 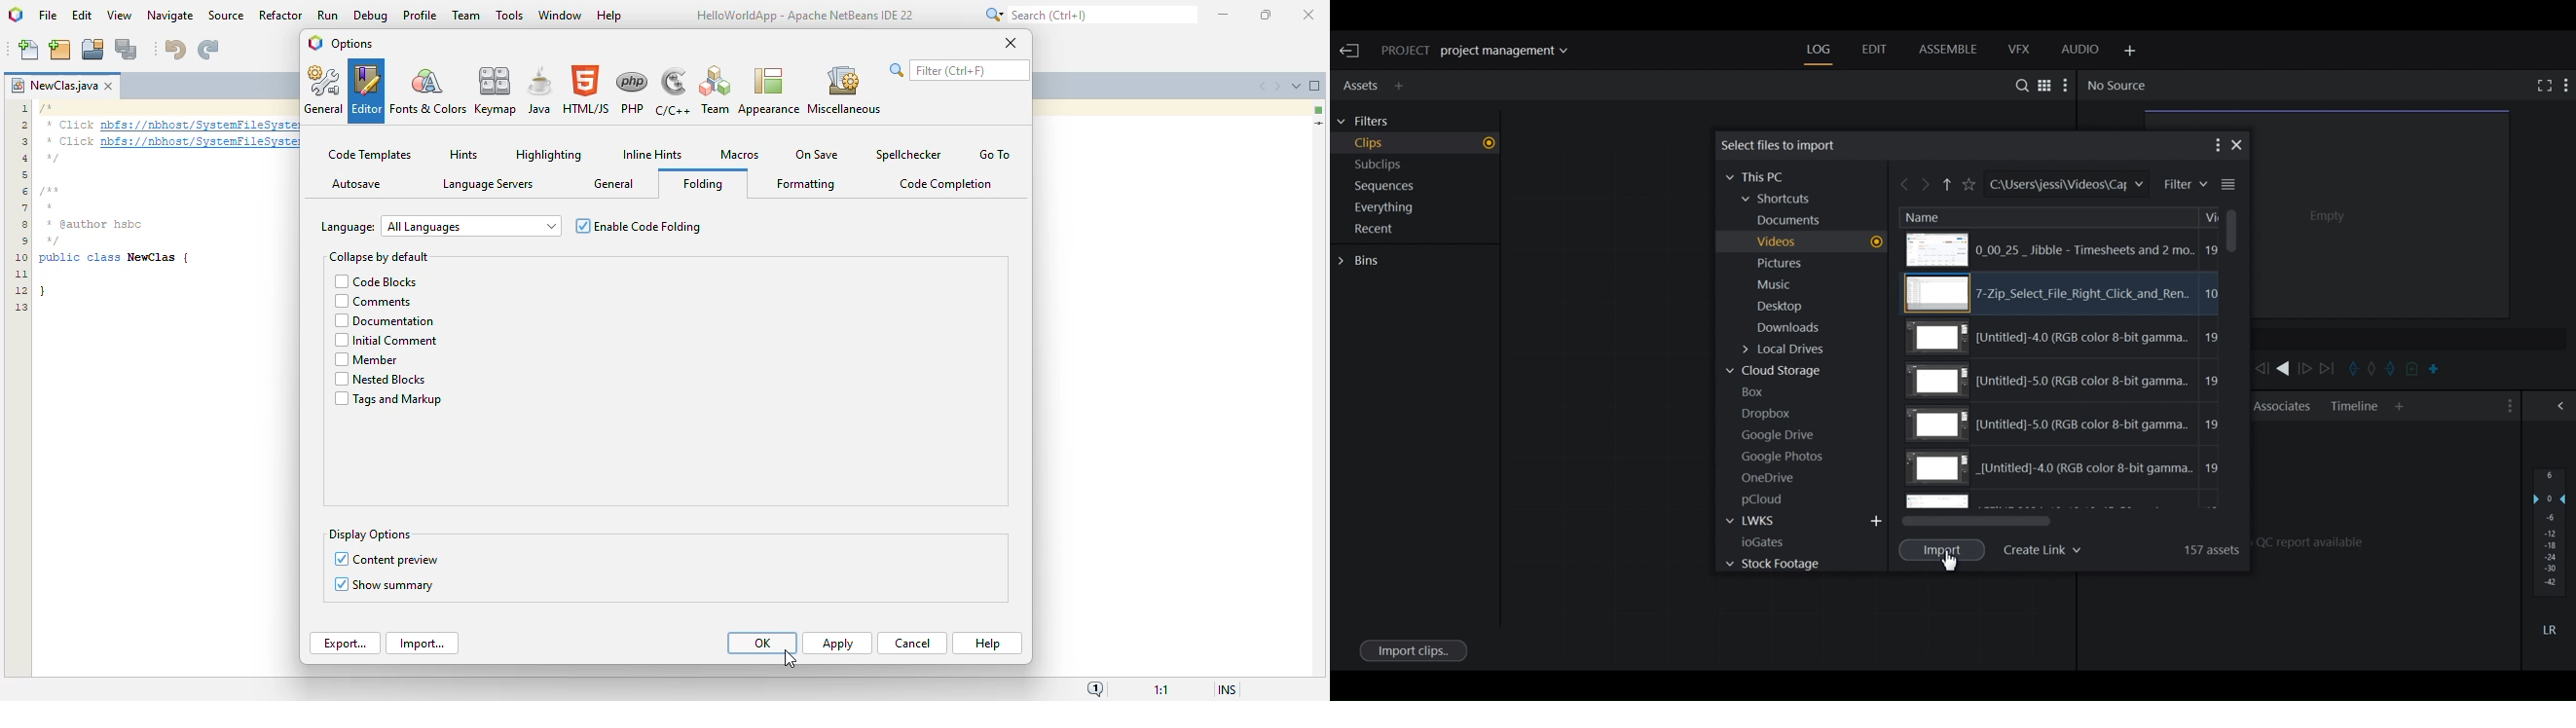 What do you see at coordinates (49, 16) in the screenshot?
I see `file` at bounding box center [49, 16].